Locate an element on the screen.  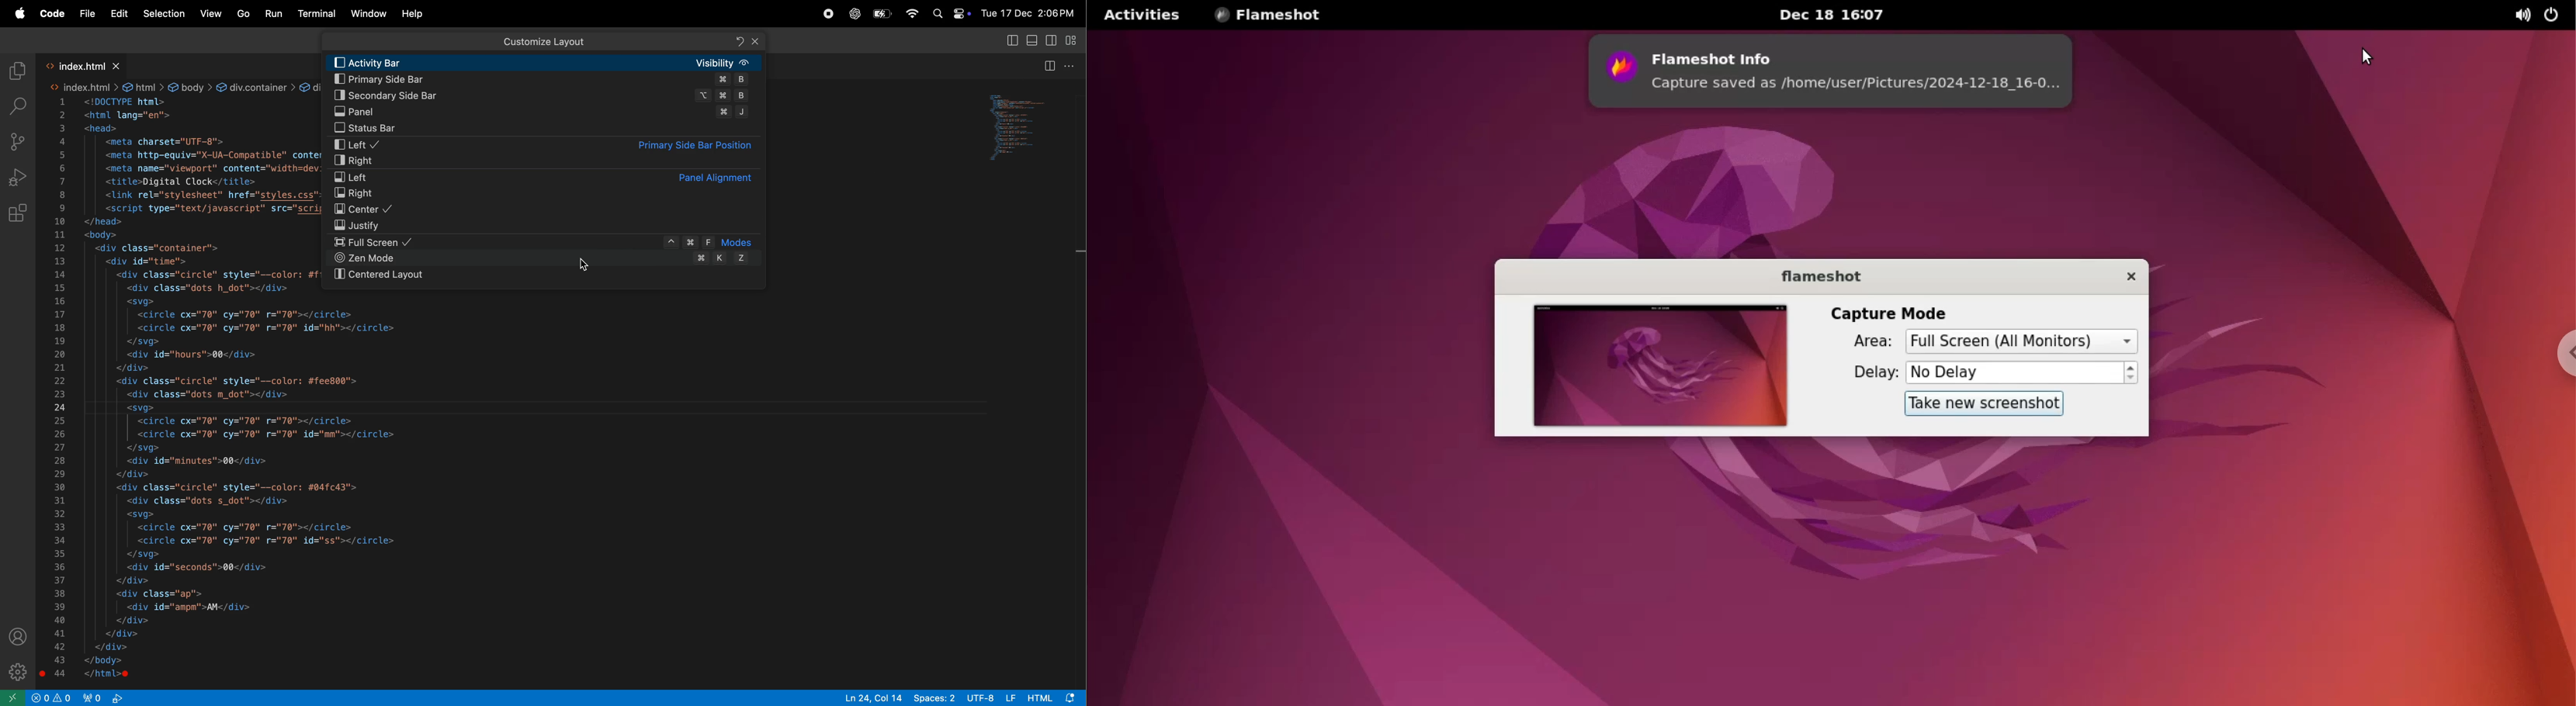
screenshot preview is located at coordinates (1660, 365).